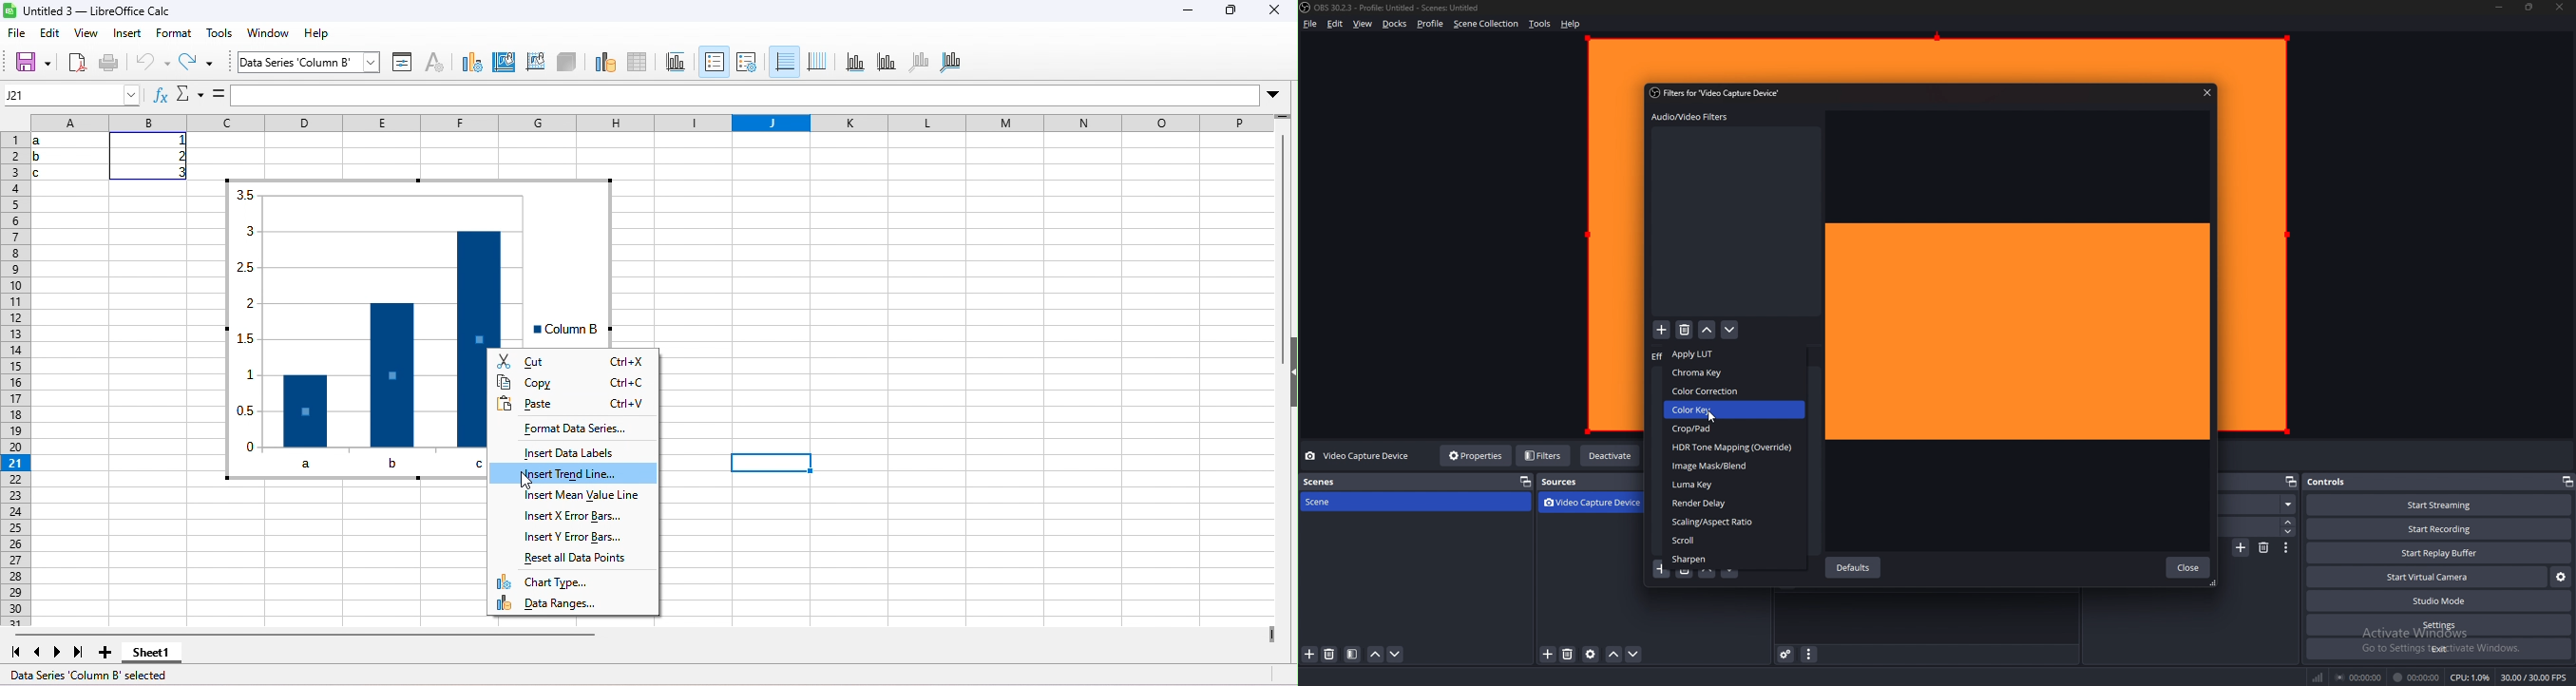 This screenshot has height=700, width=2576. What do you see at coordinates (217, 91) in the screenshot?
I see `formula` at bounding box center [217, 91].